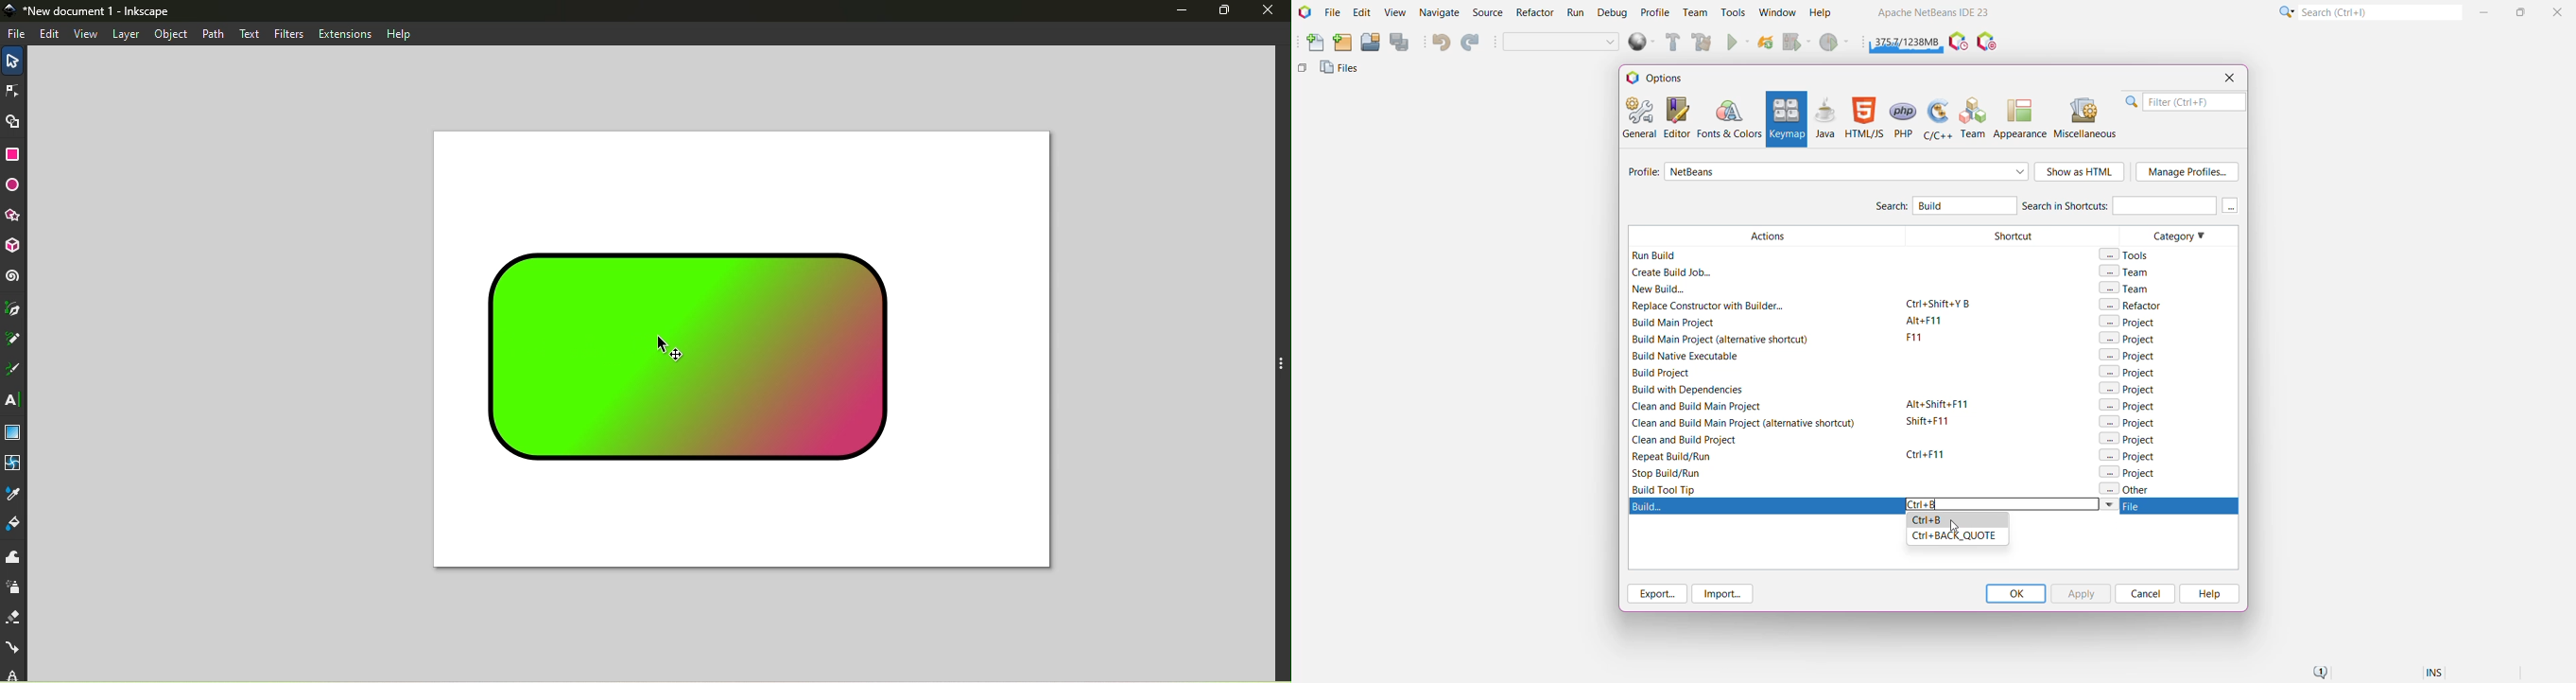 Image resolution: width=2576 pixels, height=700 pixels. What do you see at coordinates (345, 33) in the screenshot?
I see `Extensions` at bounding box center [345, 33].